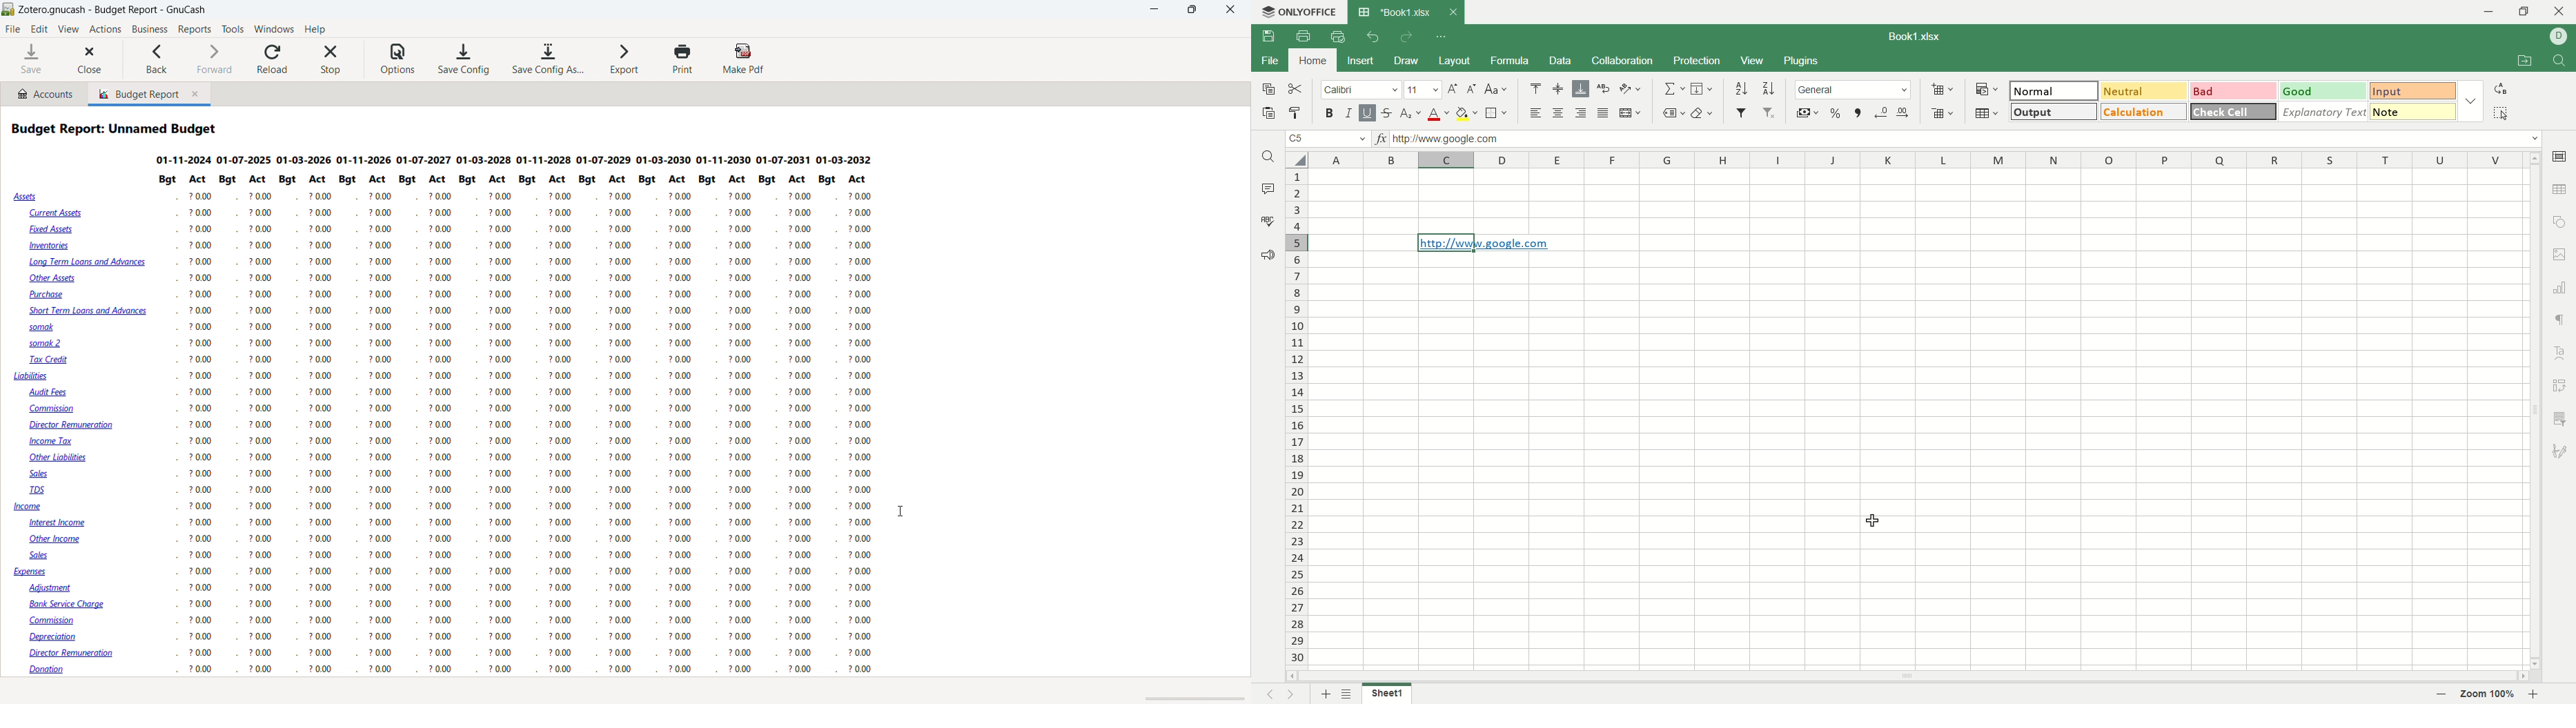  What do you see at coordinates (2054, 90) in the screenshot?
I see `normal` at bounding box center [2054, 90].